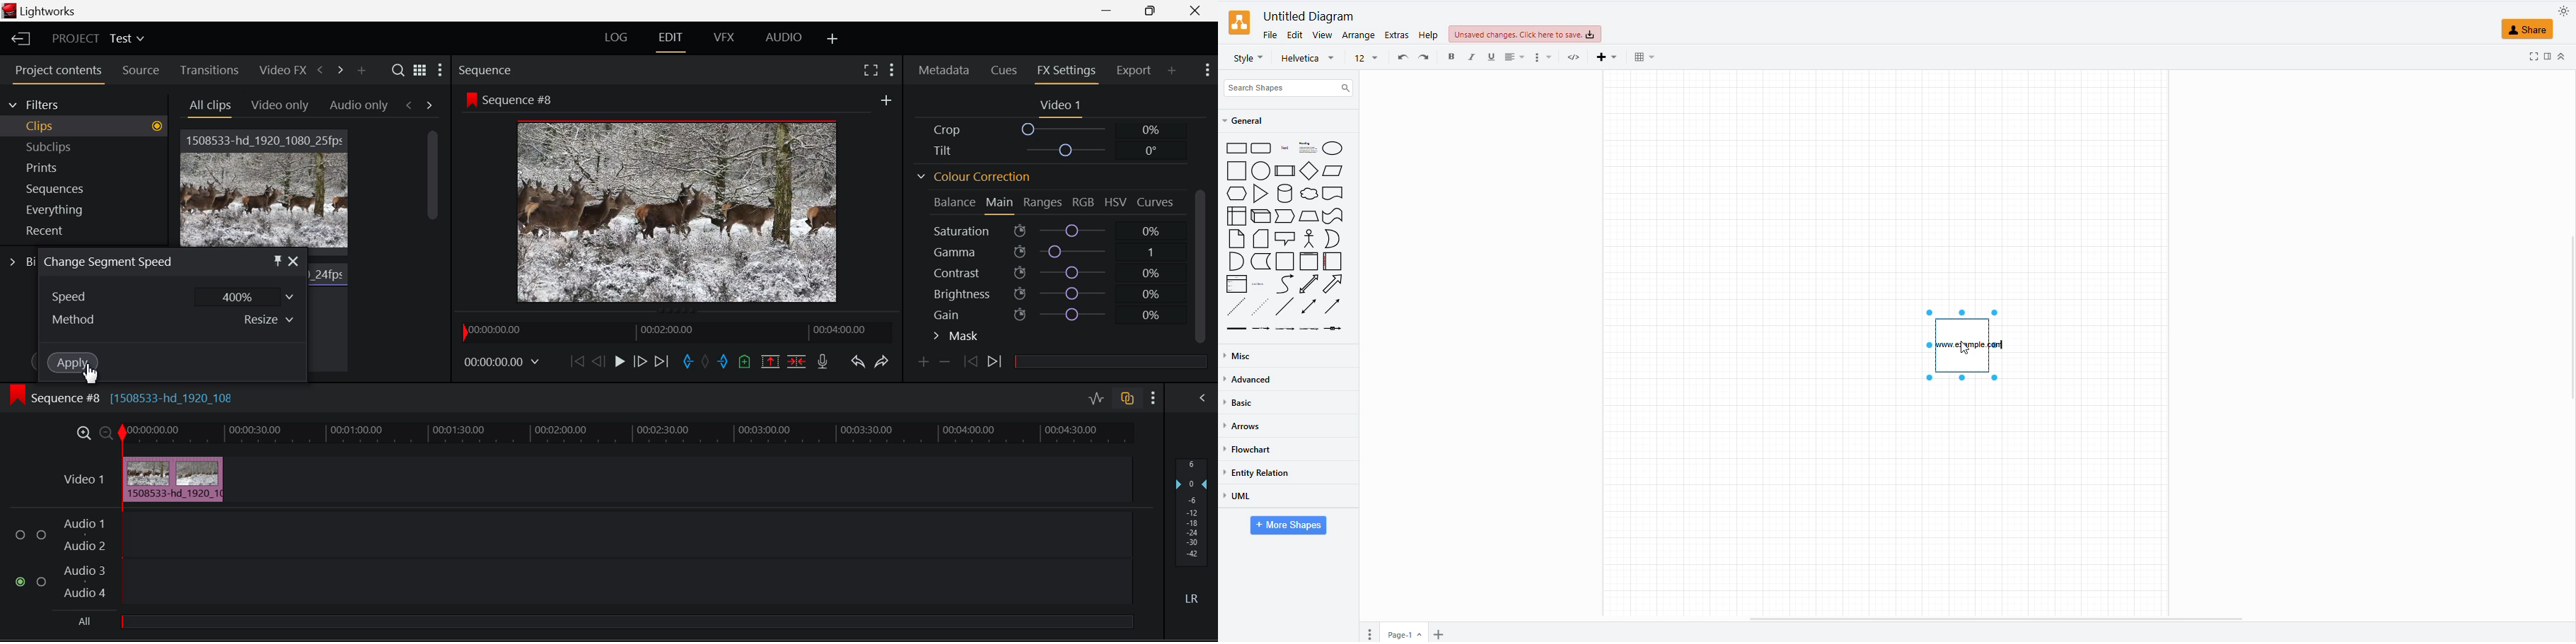 This screenshot has width=2576, height=644. Describe the element at coordinates (952, 203) in the screenshot. I see `Balance` at that location.